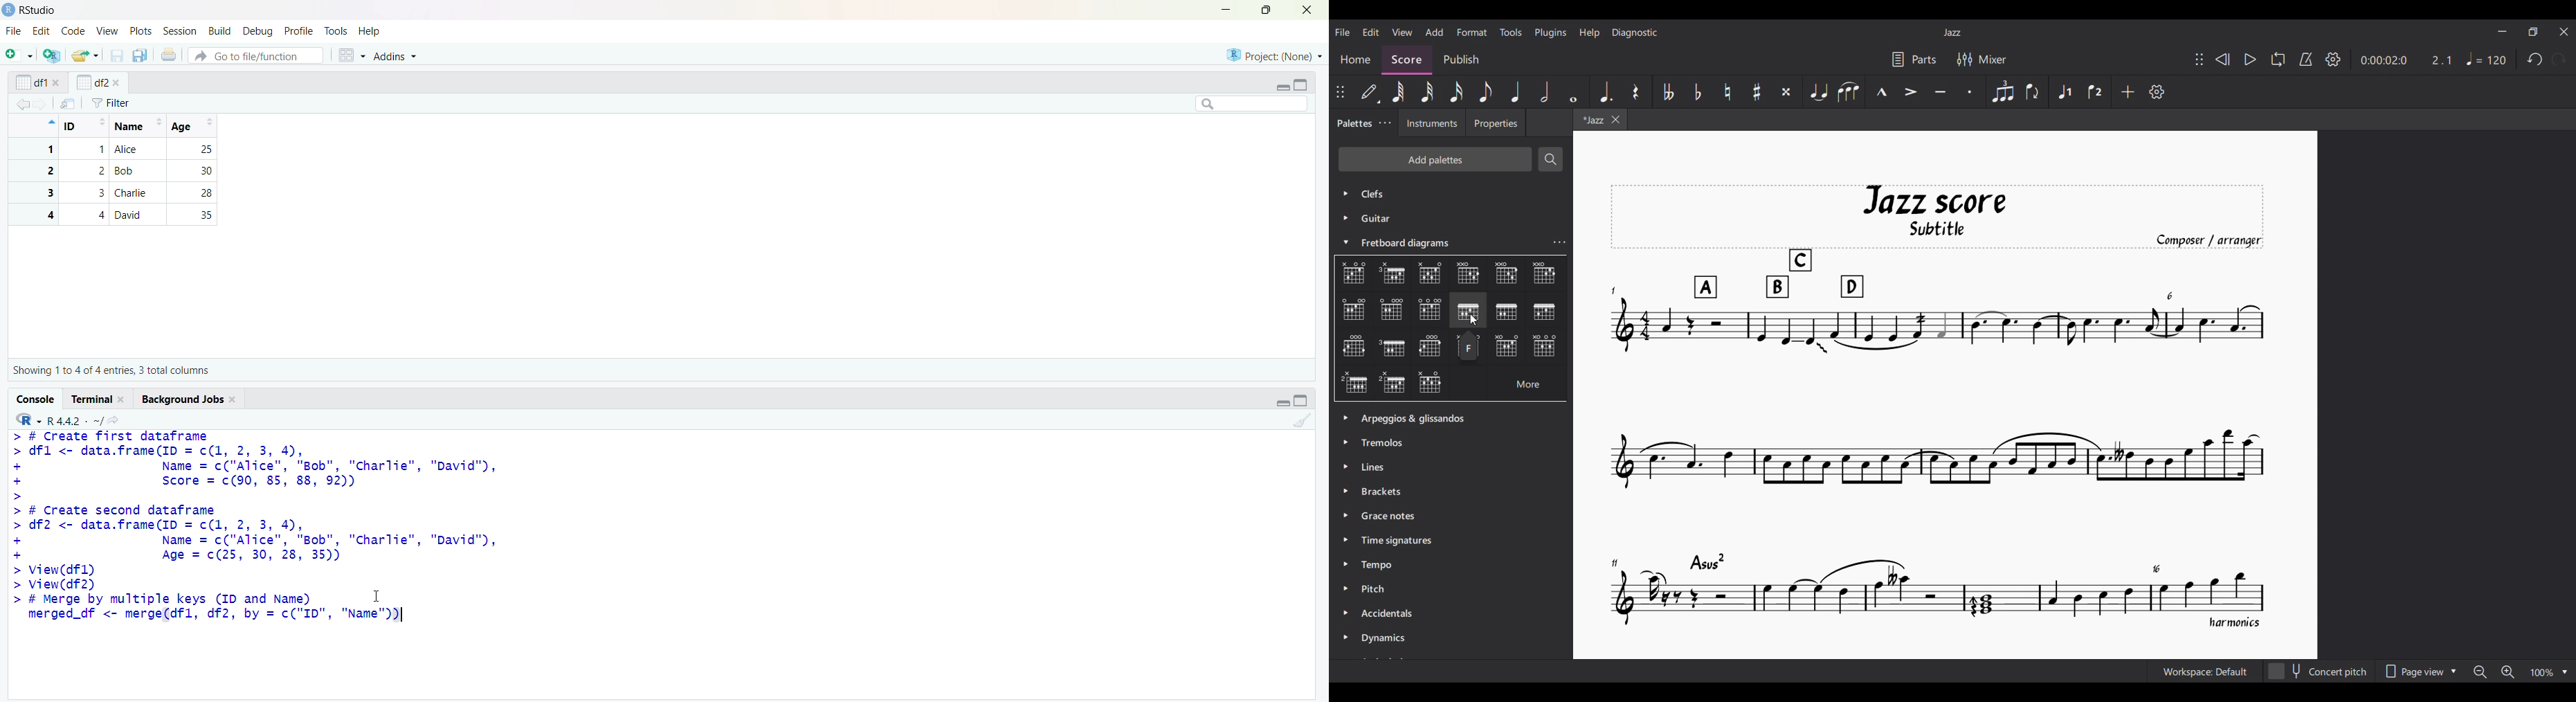 The width and height of the screenshot is (2576, 728). What do you see at coordinates (210, 609) in the screenshot?
I see `> # Merge by multiple keys (ID and Name) 1merged_df <- merge(dfl, df2, by = c("ID", "Name"))` at bounding box center [210, 609].